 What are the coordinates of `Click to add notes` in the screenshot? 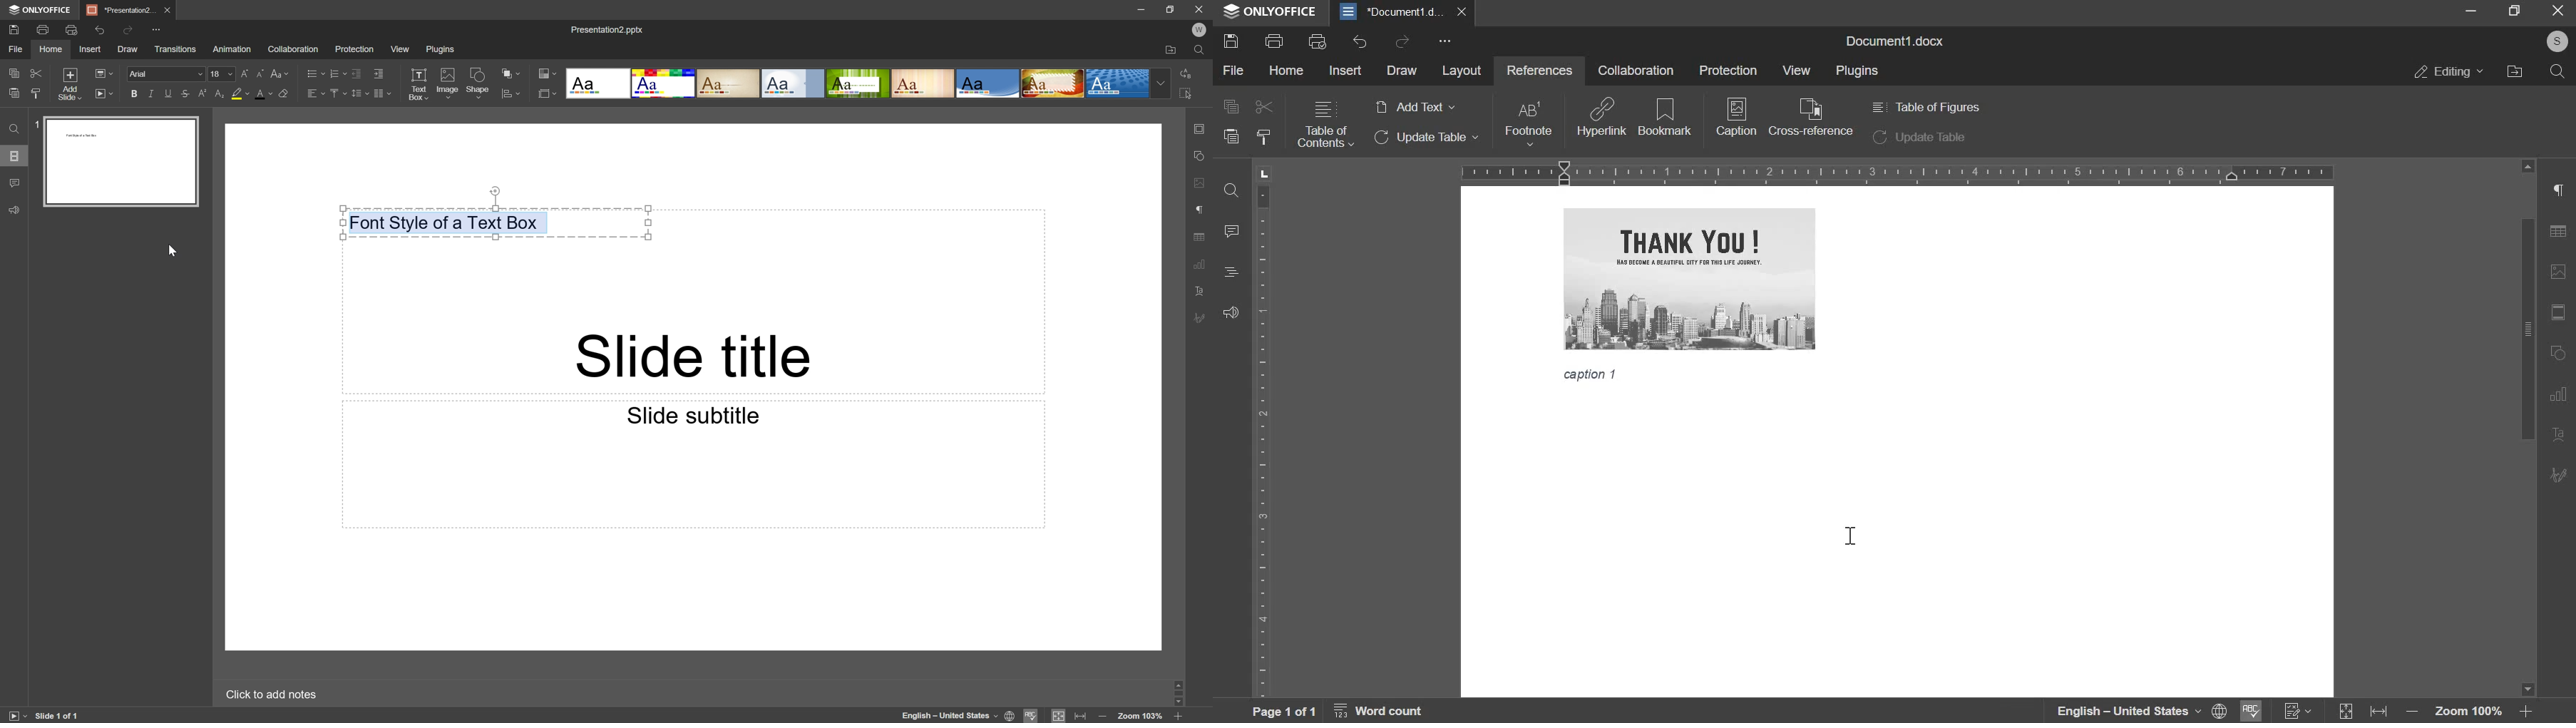 It's located at (272, 694).